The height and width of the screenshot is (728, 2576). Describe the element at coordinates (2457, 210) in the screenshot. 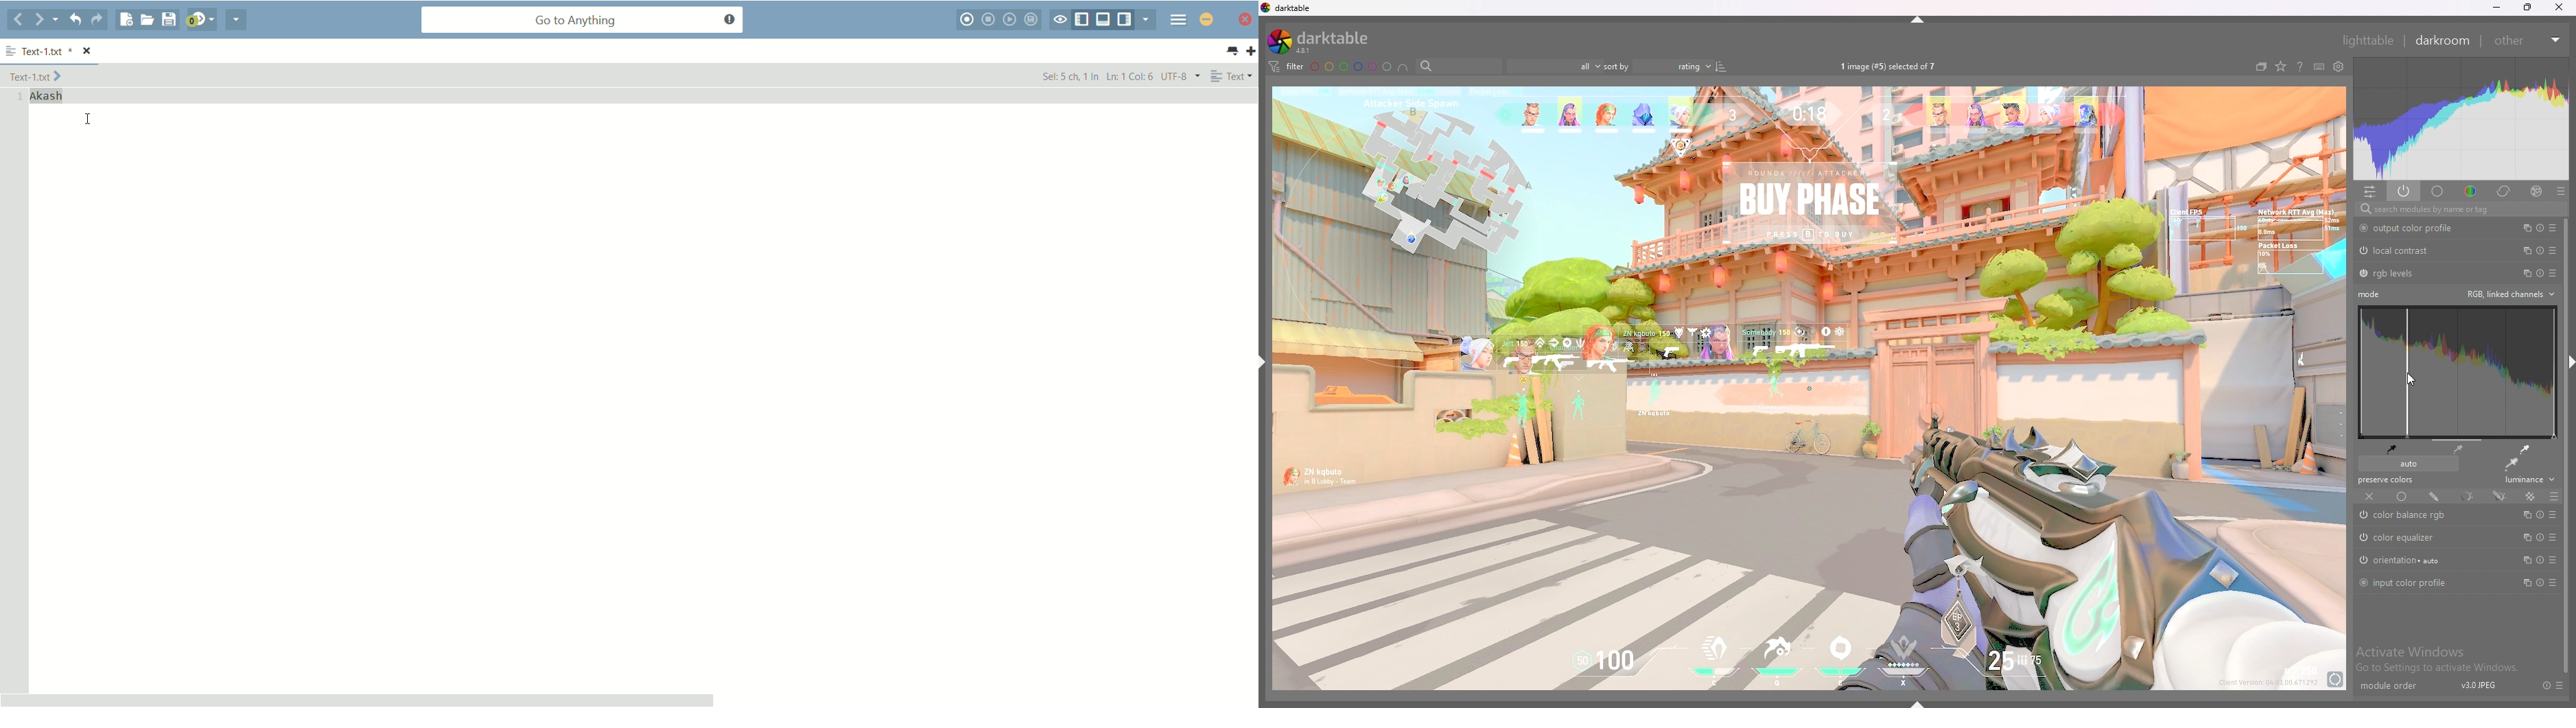

I see `search modules` at that location.